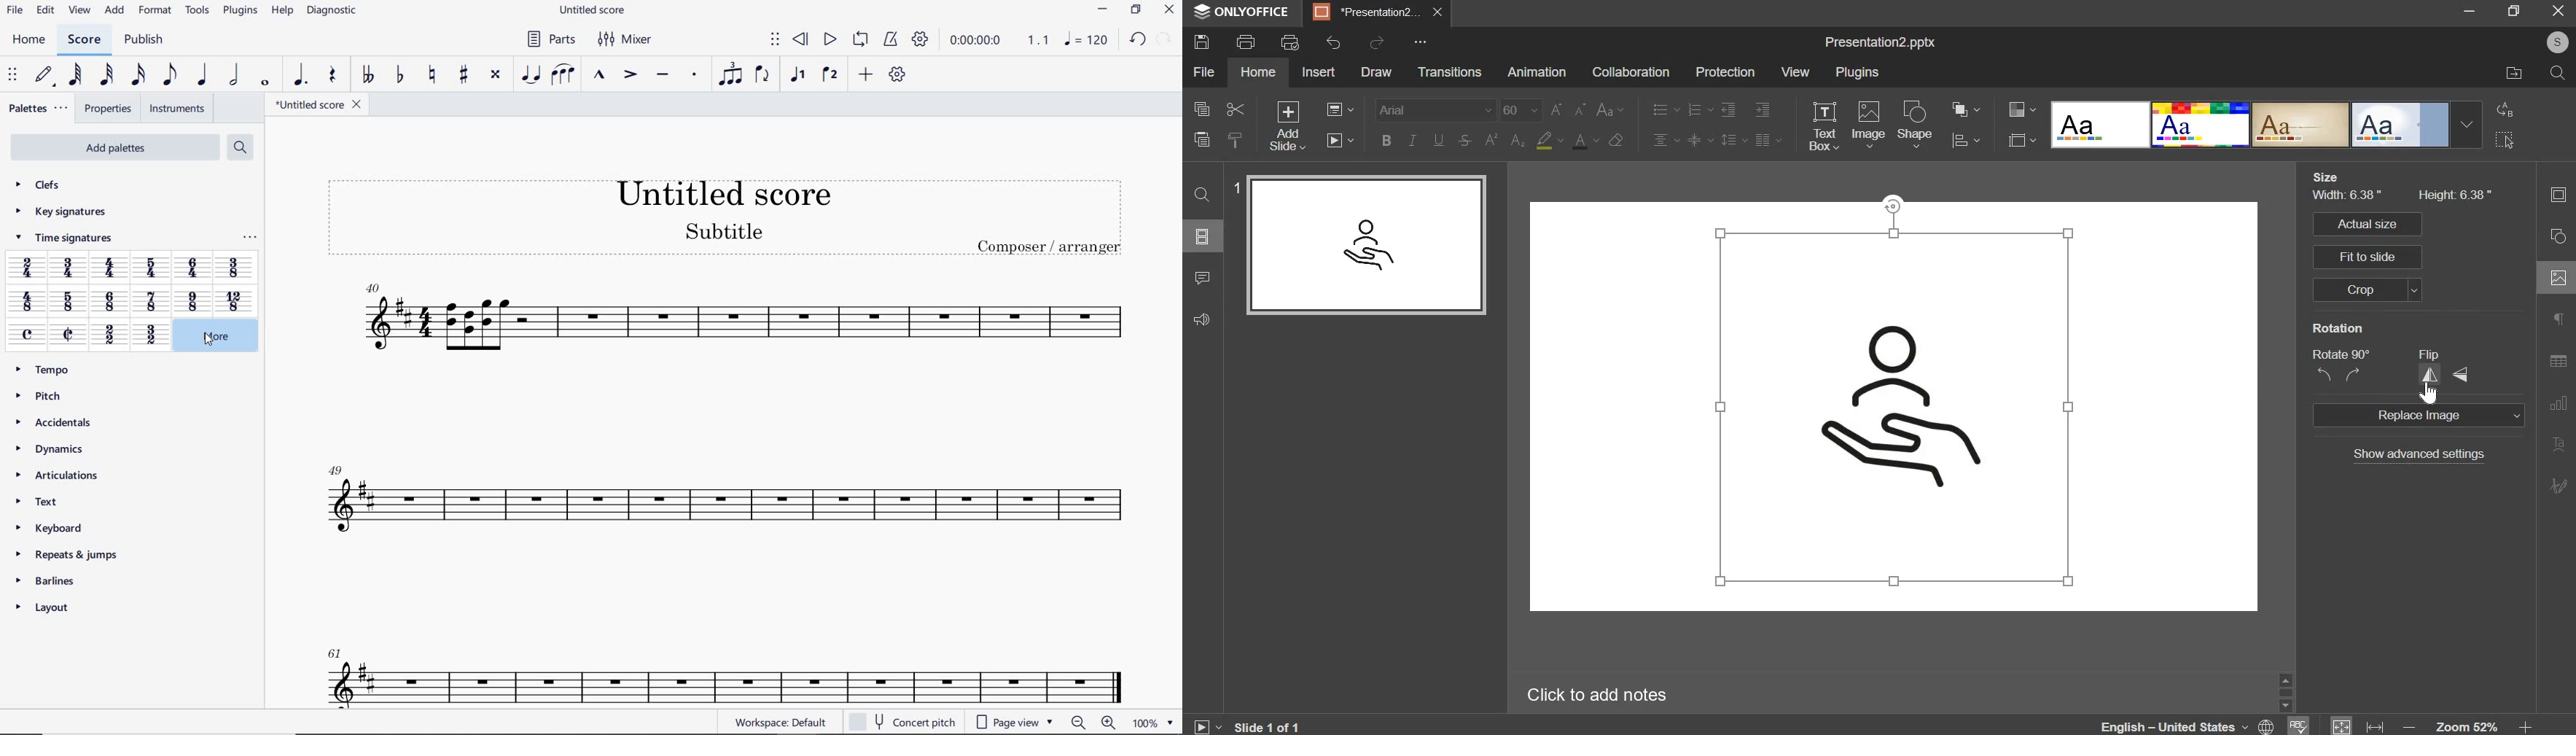 The width and height of the screenshot is (2576, 756). What do you see at coordinates (902, 720) in the screenshot?
I see `CONCERT PITCH` at bounding box center [902, 720].